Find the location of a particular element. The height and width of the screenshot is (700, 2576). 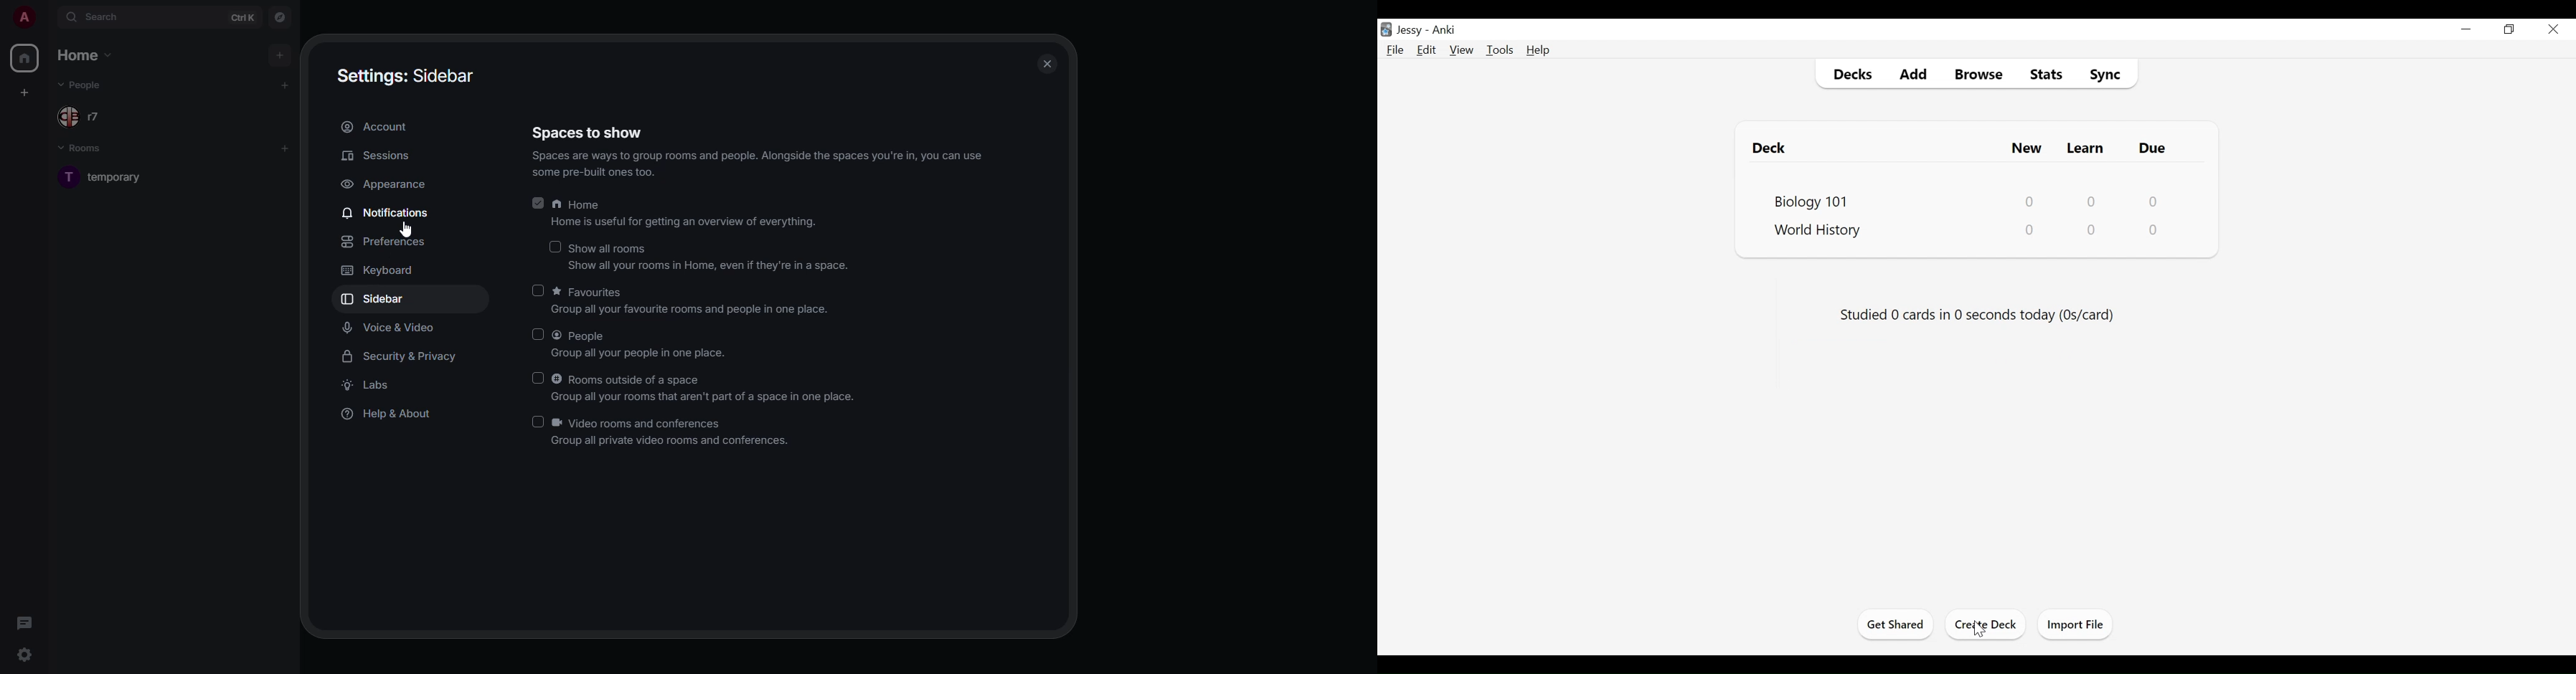

World History is located at coordinates (1824, 232).